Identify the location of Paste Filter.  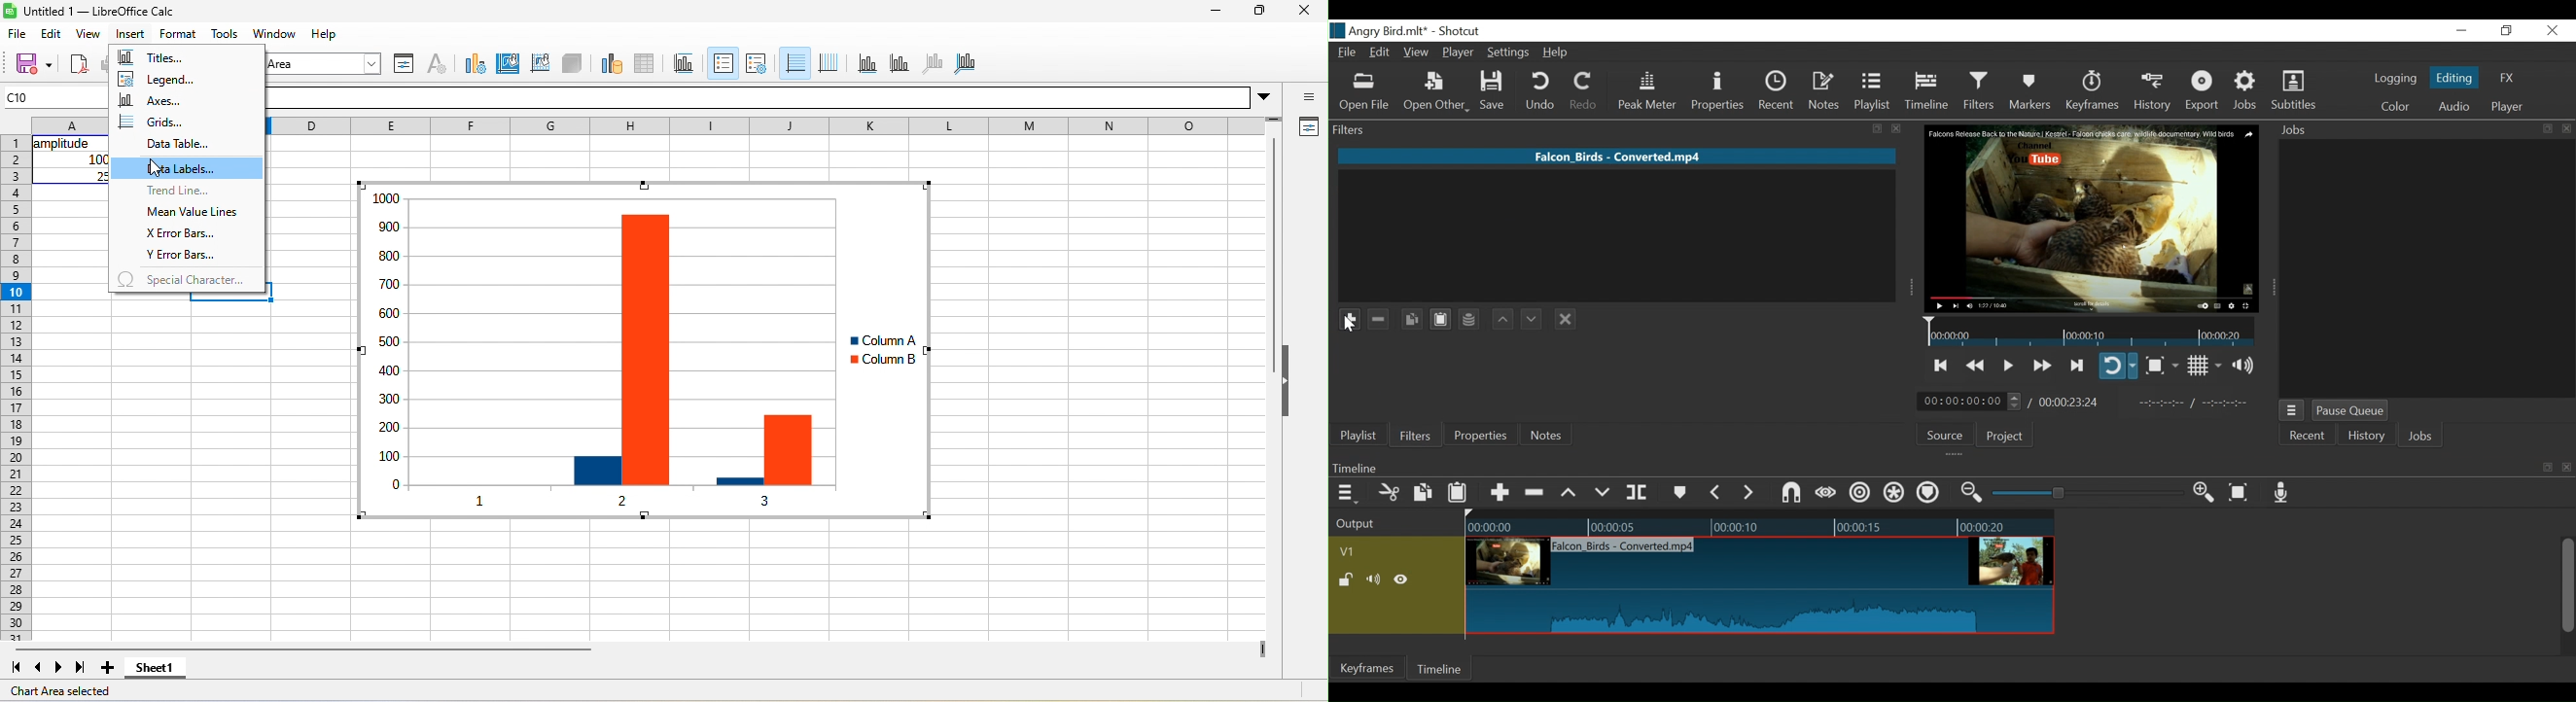
(1440, 318).